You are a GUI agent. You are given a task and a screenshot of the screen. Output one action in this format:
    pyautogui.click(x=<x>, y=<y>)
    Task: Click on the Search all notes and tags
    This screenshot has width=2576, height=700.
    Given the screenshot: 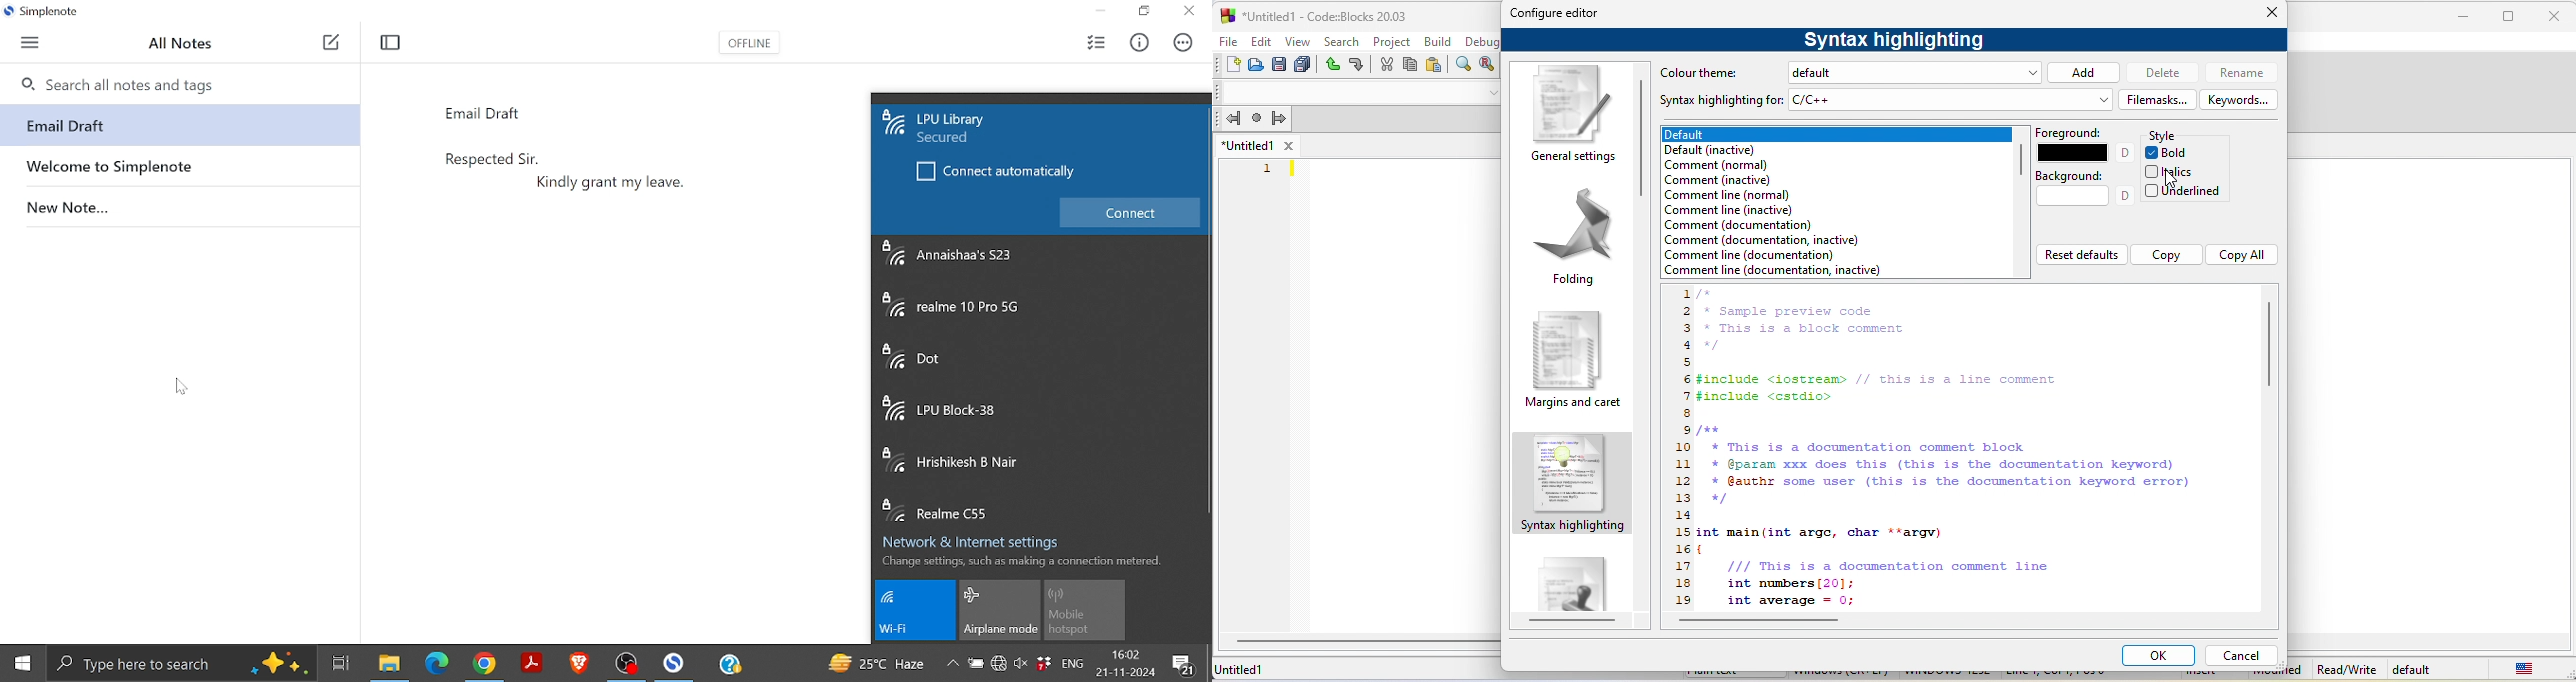 What is the action you would take?
    pyautogui.click(x=178, y=81)
    